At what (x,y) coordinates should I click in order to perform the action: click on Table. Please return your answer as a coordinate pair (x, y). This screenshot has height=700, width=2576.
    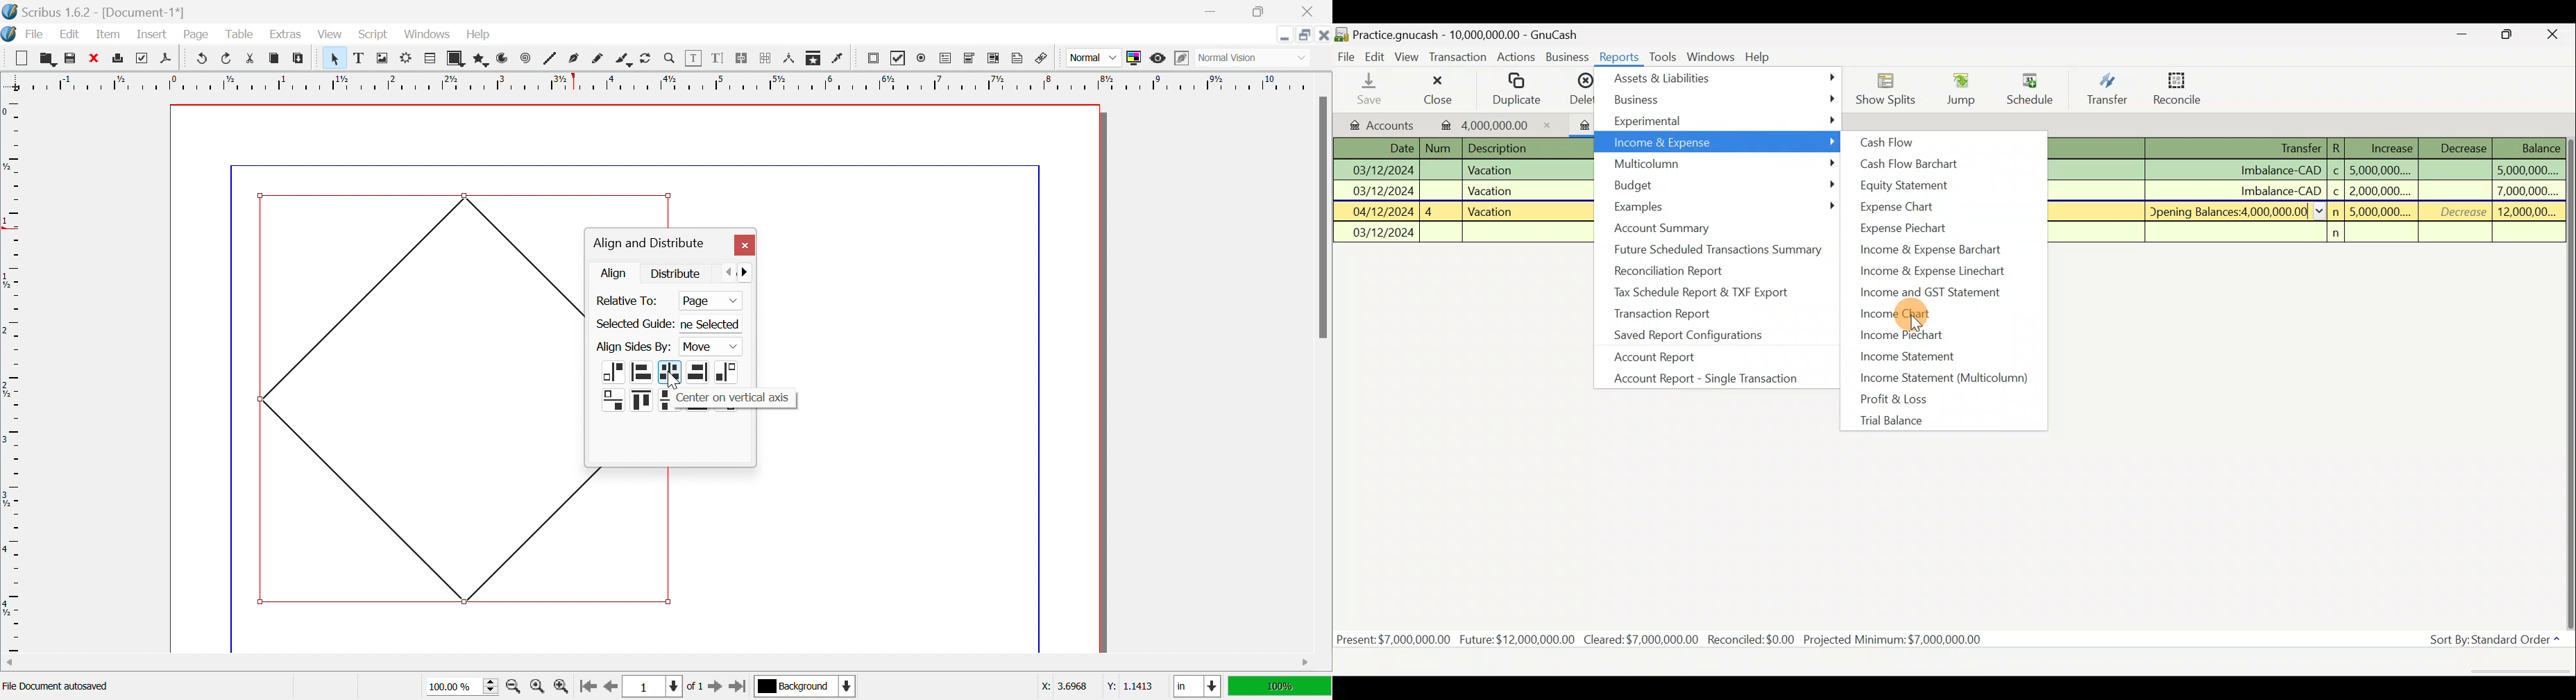
    Looking at the image, I should click on (238, 35).